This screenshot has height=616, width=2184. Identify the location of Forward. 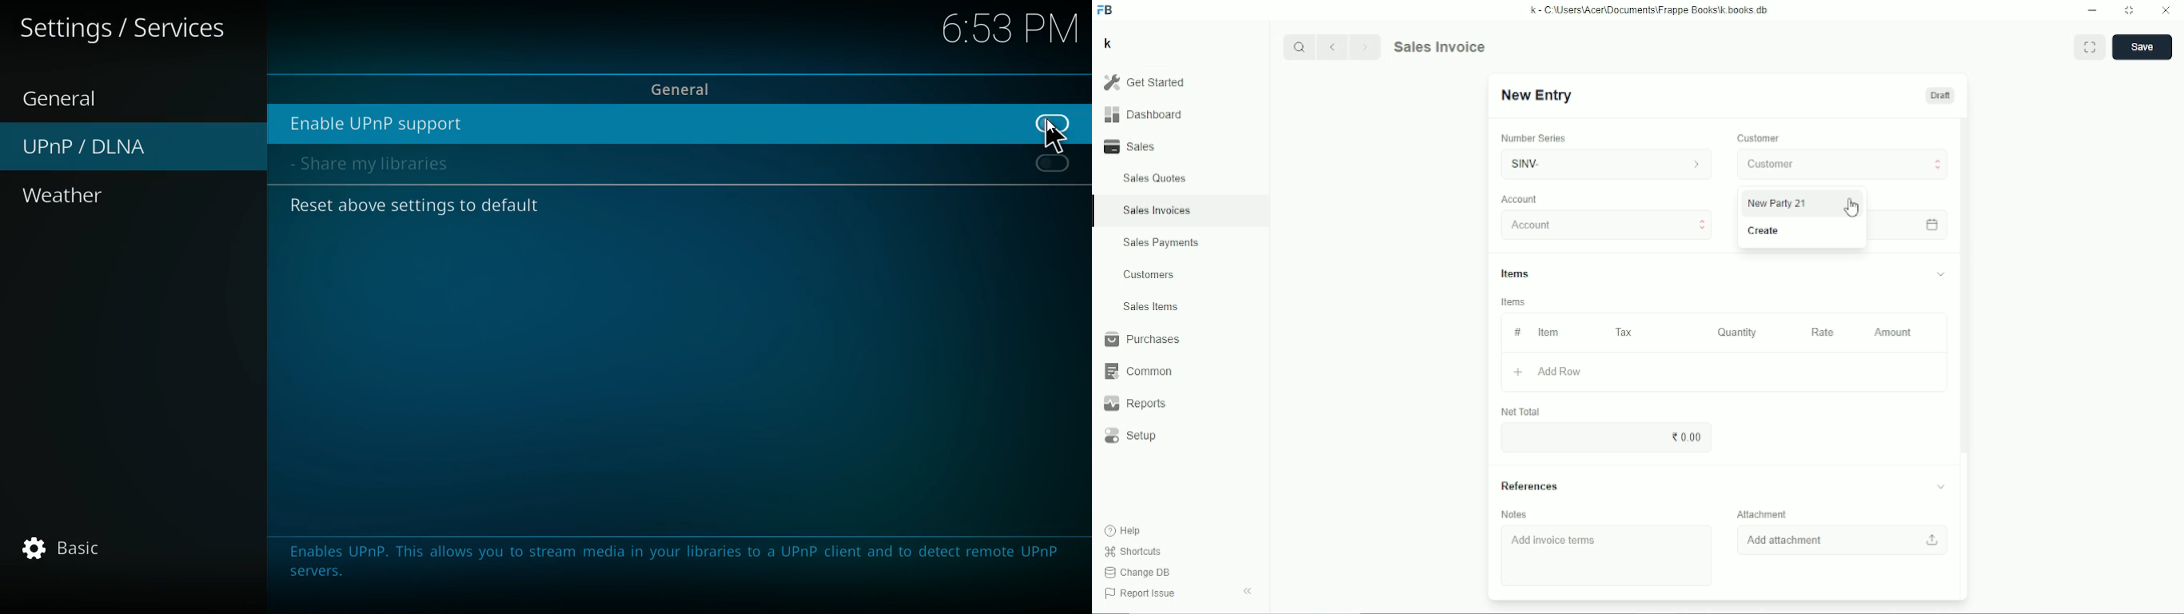
(1367, 45).